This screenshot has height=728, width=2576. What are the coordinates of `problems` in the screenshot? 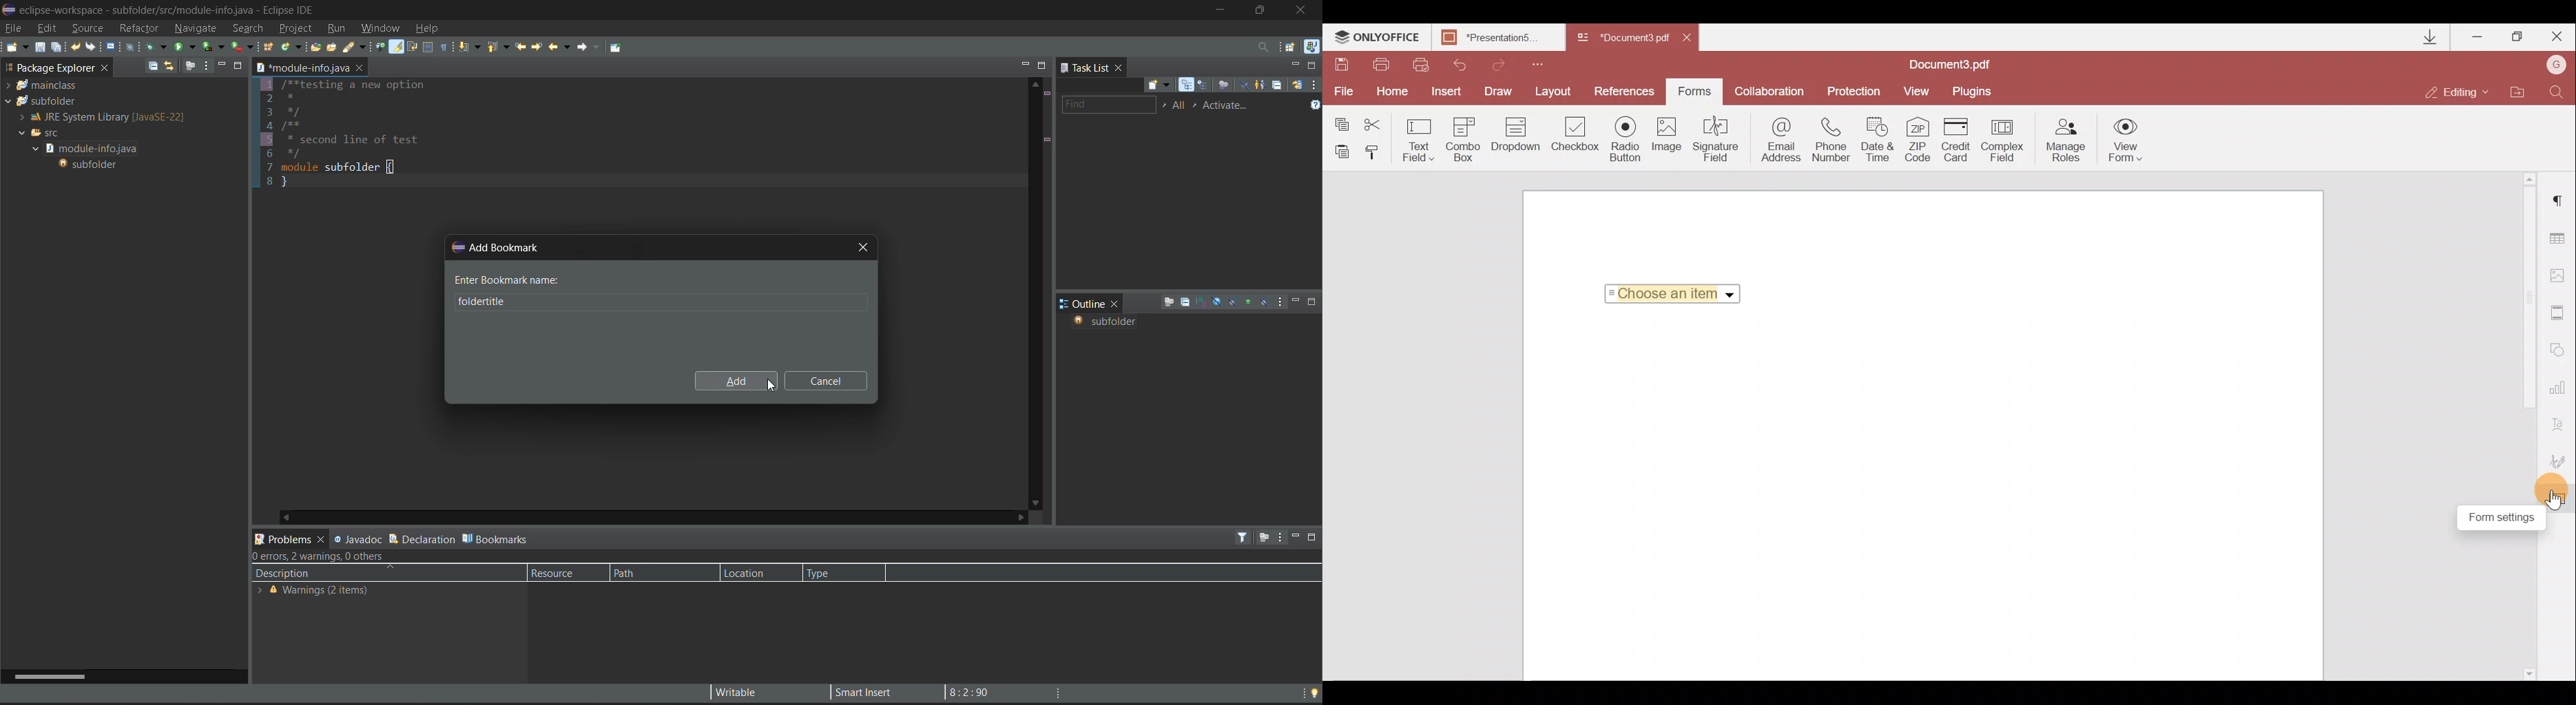 It's located at (291, 538).